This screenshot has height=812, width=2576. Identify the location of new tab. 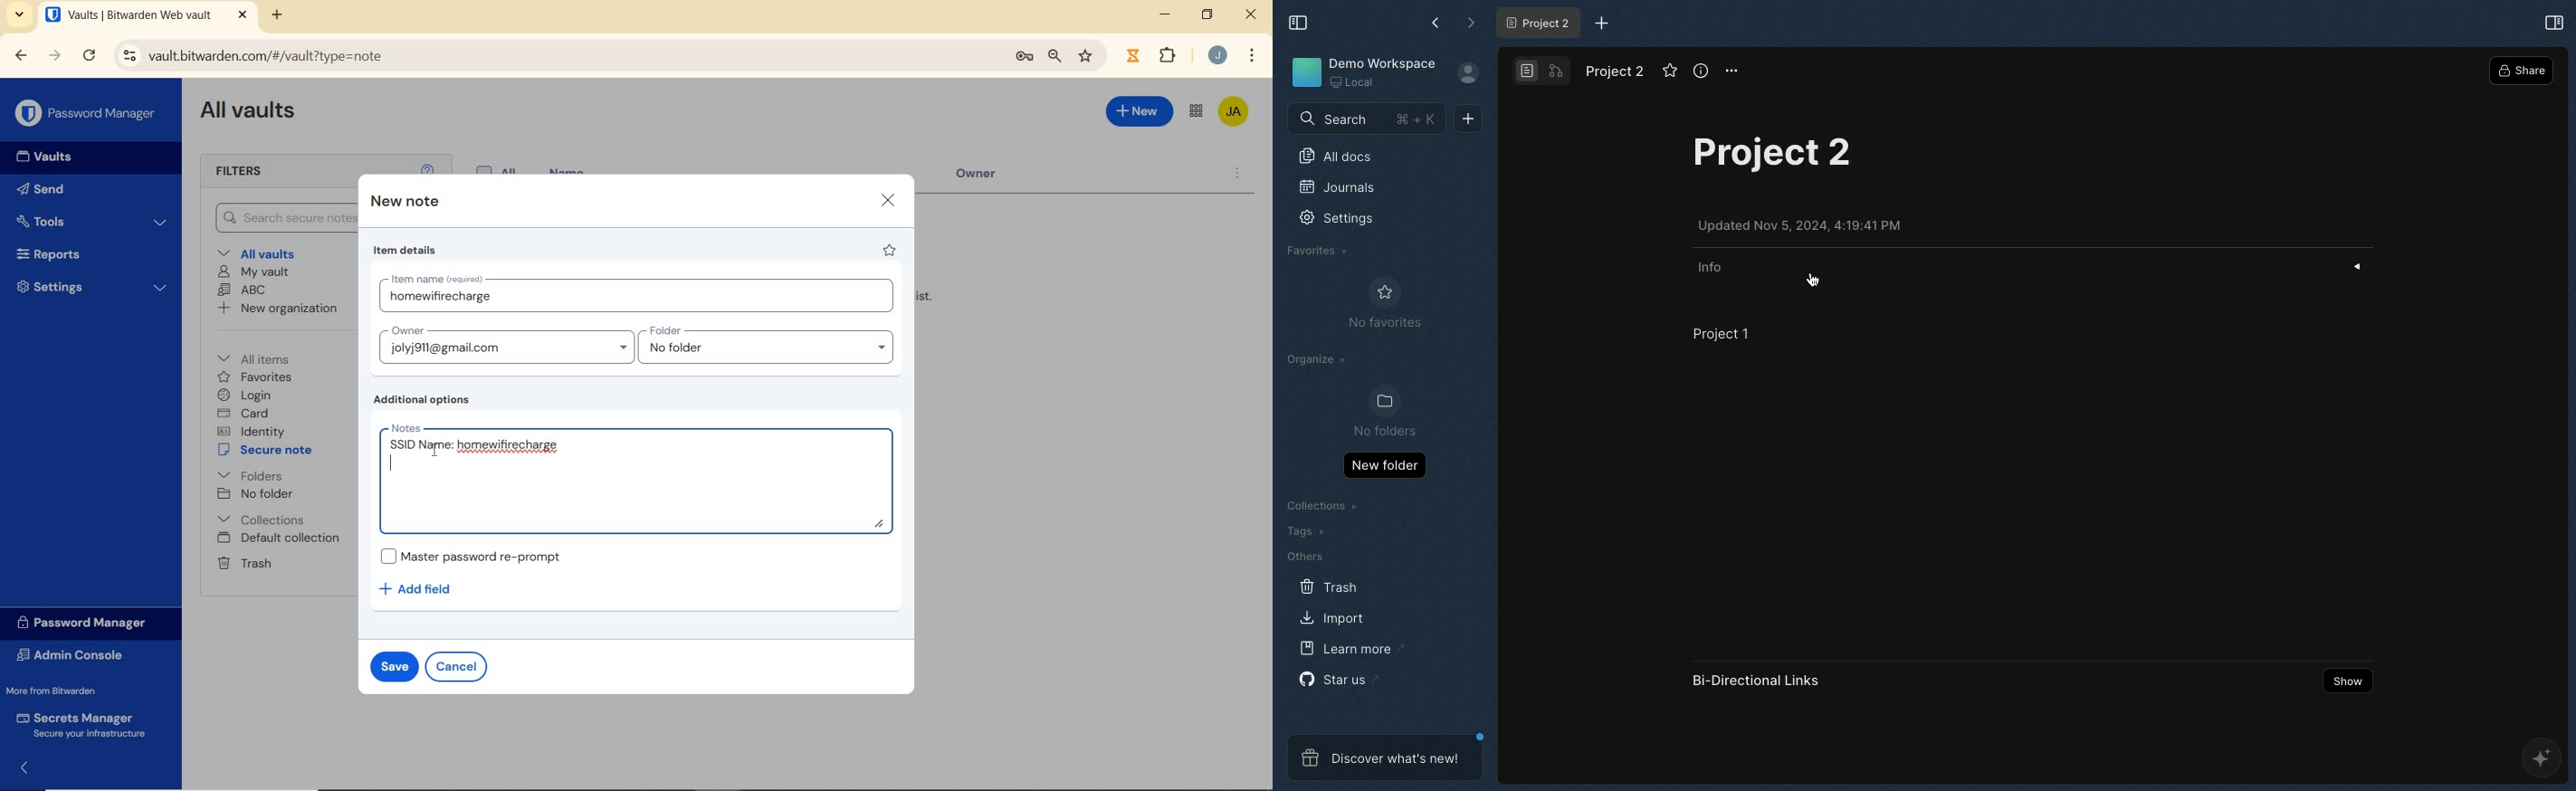
(1607, 22).